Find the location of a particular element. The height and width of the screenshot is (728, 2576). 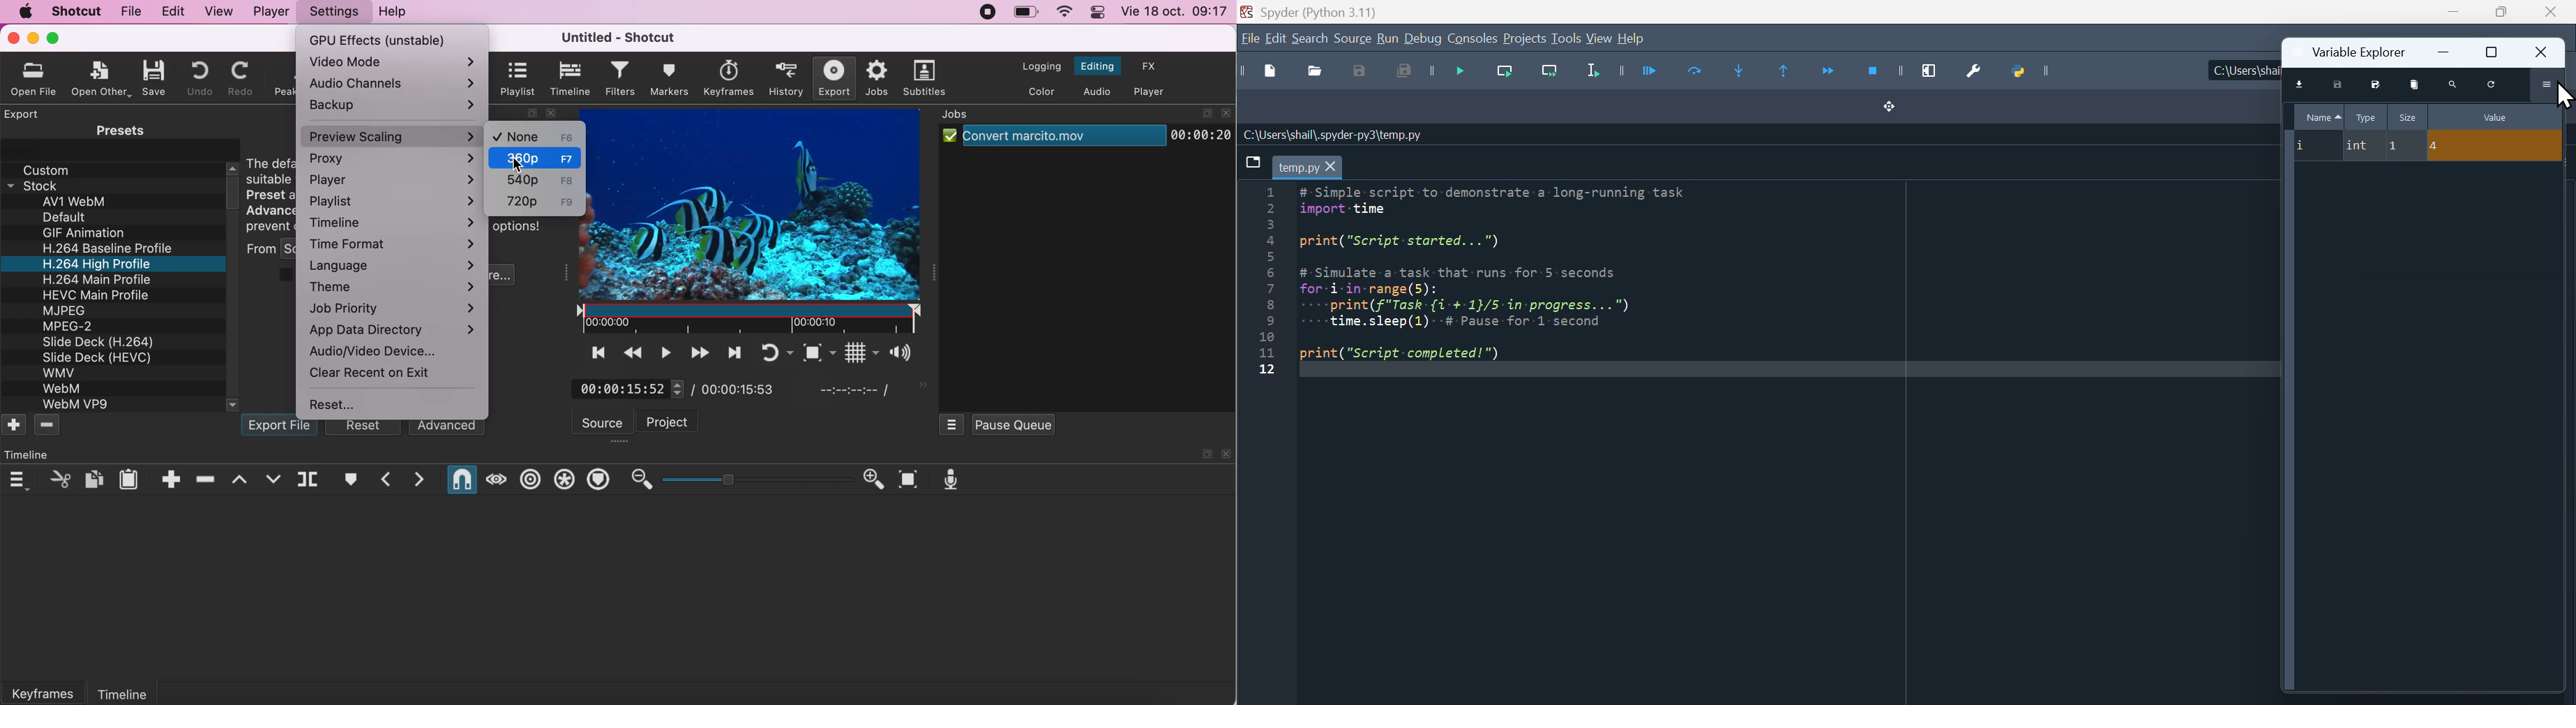

zoom out is located at coordinates (640, 480).